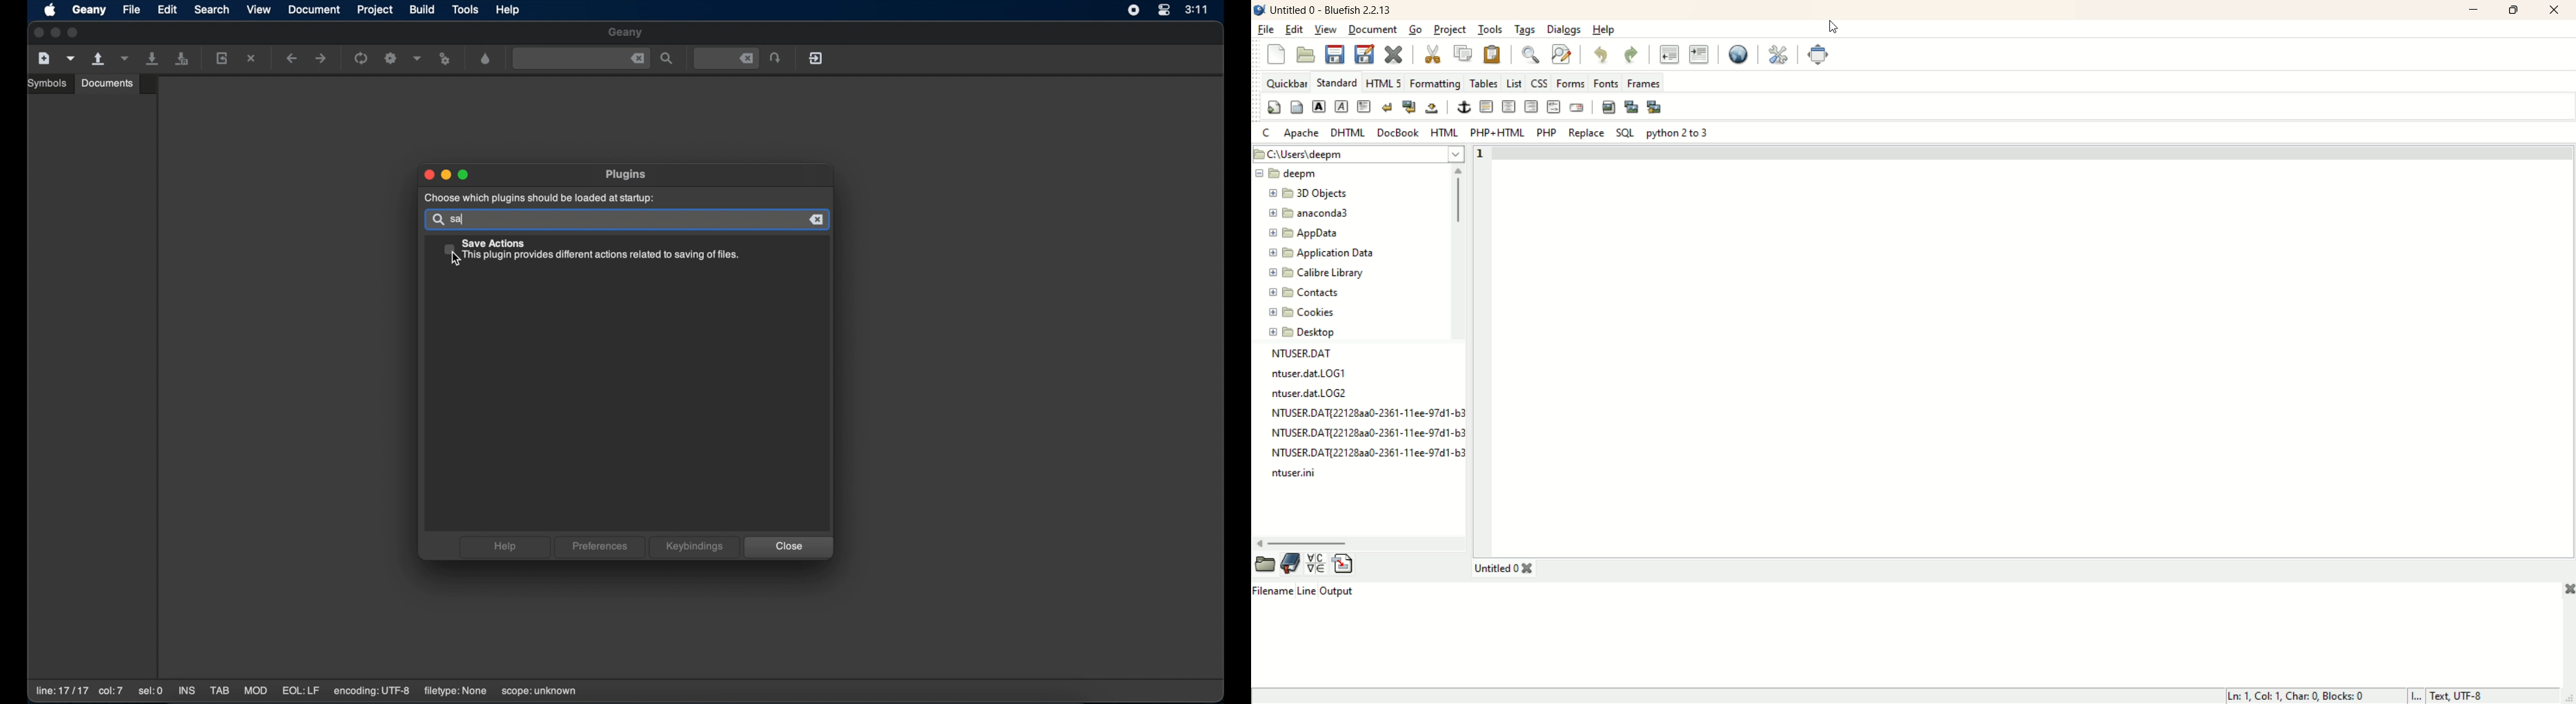 Image resolution: width=2576 pixels, height=728 pixels. Describe the element at coordinates (1560, 53) in the screenshot. I see `advance find and replace` at that location.